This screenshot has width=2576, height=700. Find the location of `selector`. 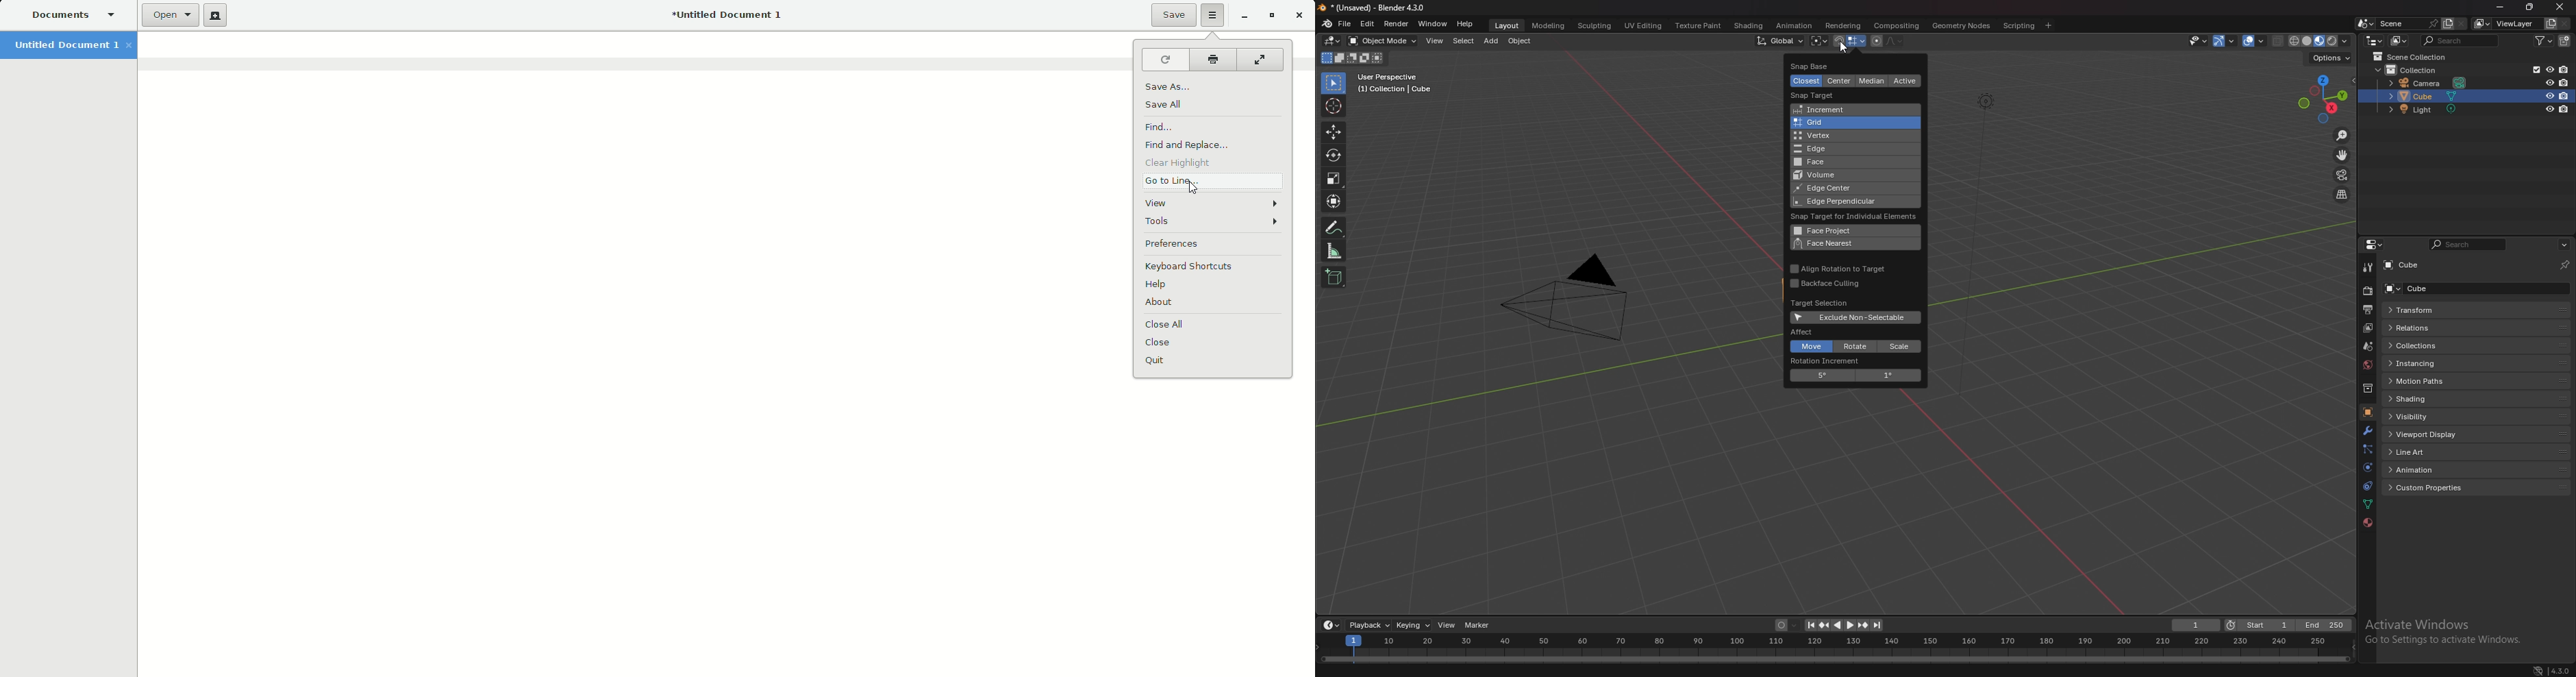

selector is located at coordinates (1333, 83).